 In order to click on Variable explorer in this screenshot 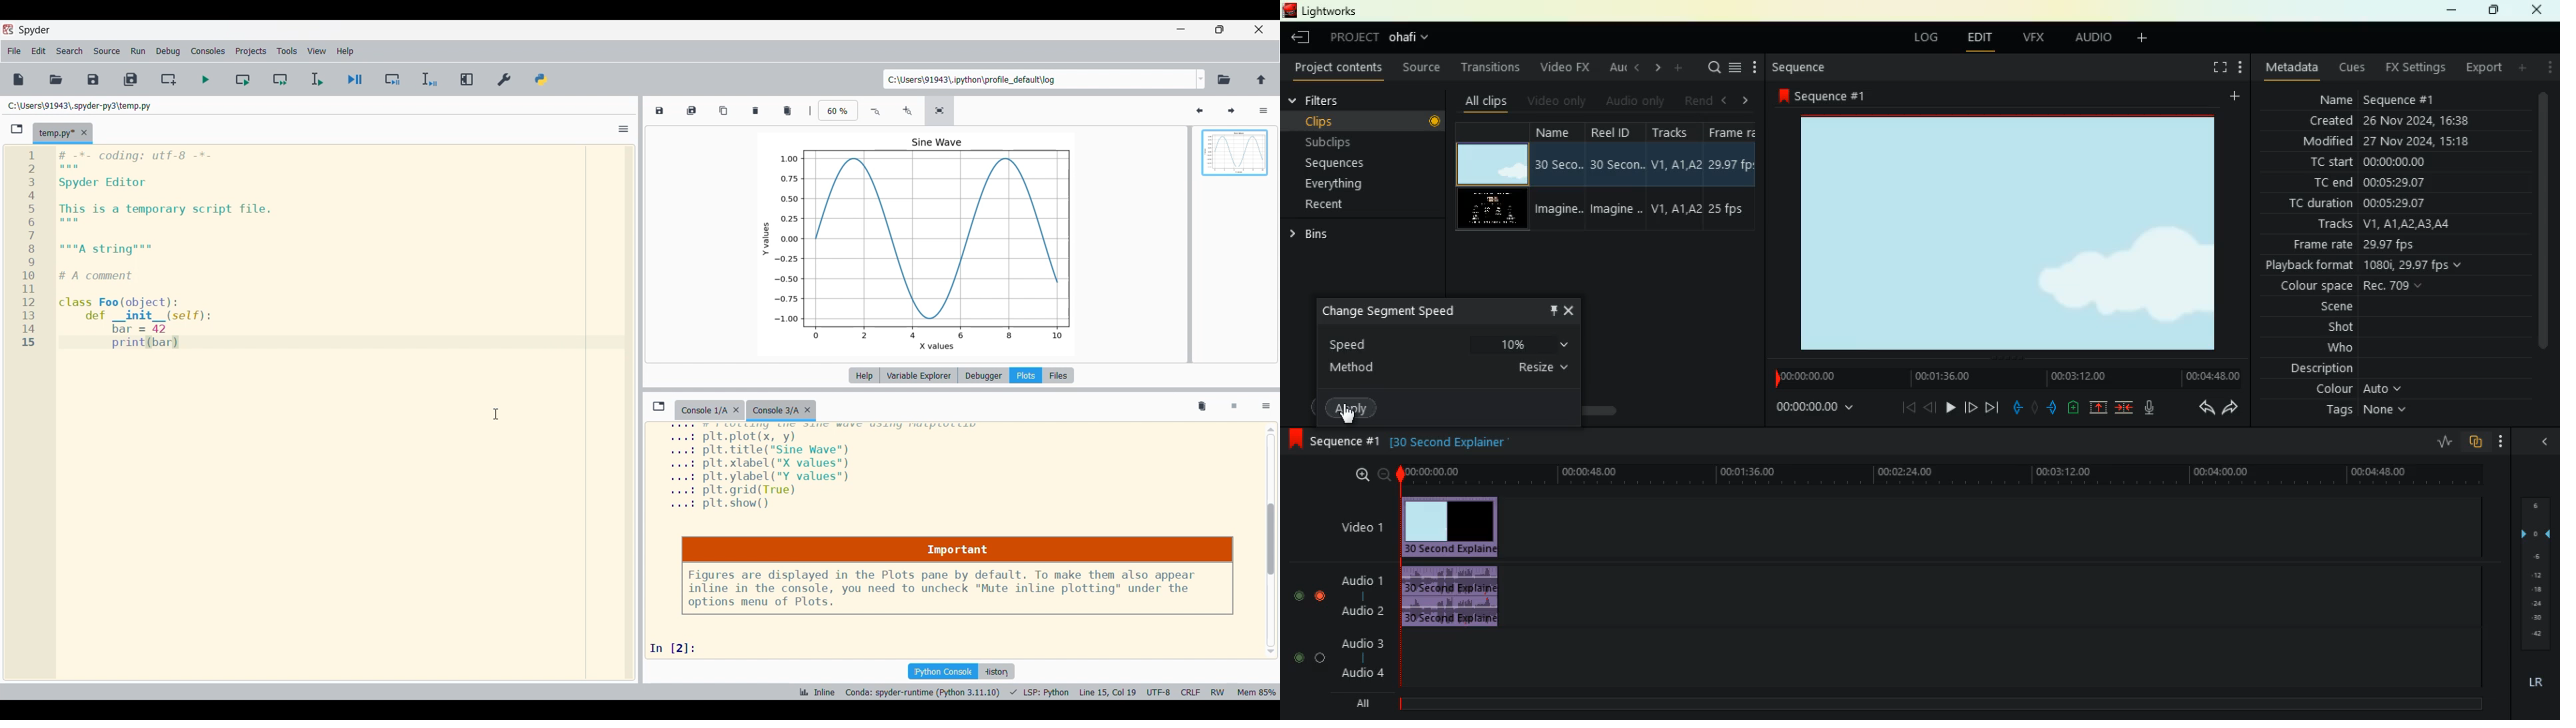, I will do `click(919, 375)`.